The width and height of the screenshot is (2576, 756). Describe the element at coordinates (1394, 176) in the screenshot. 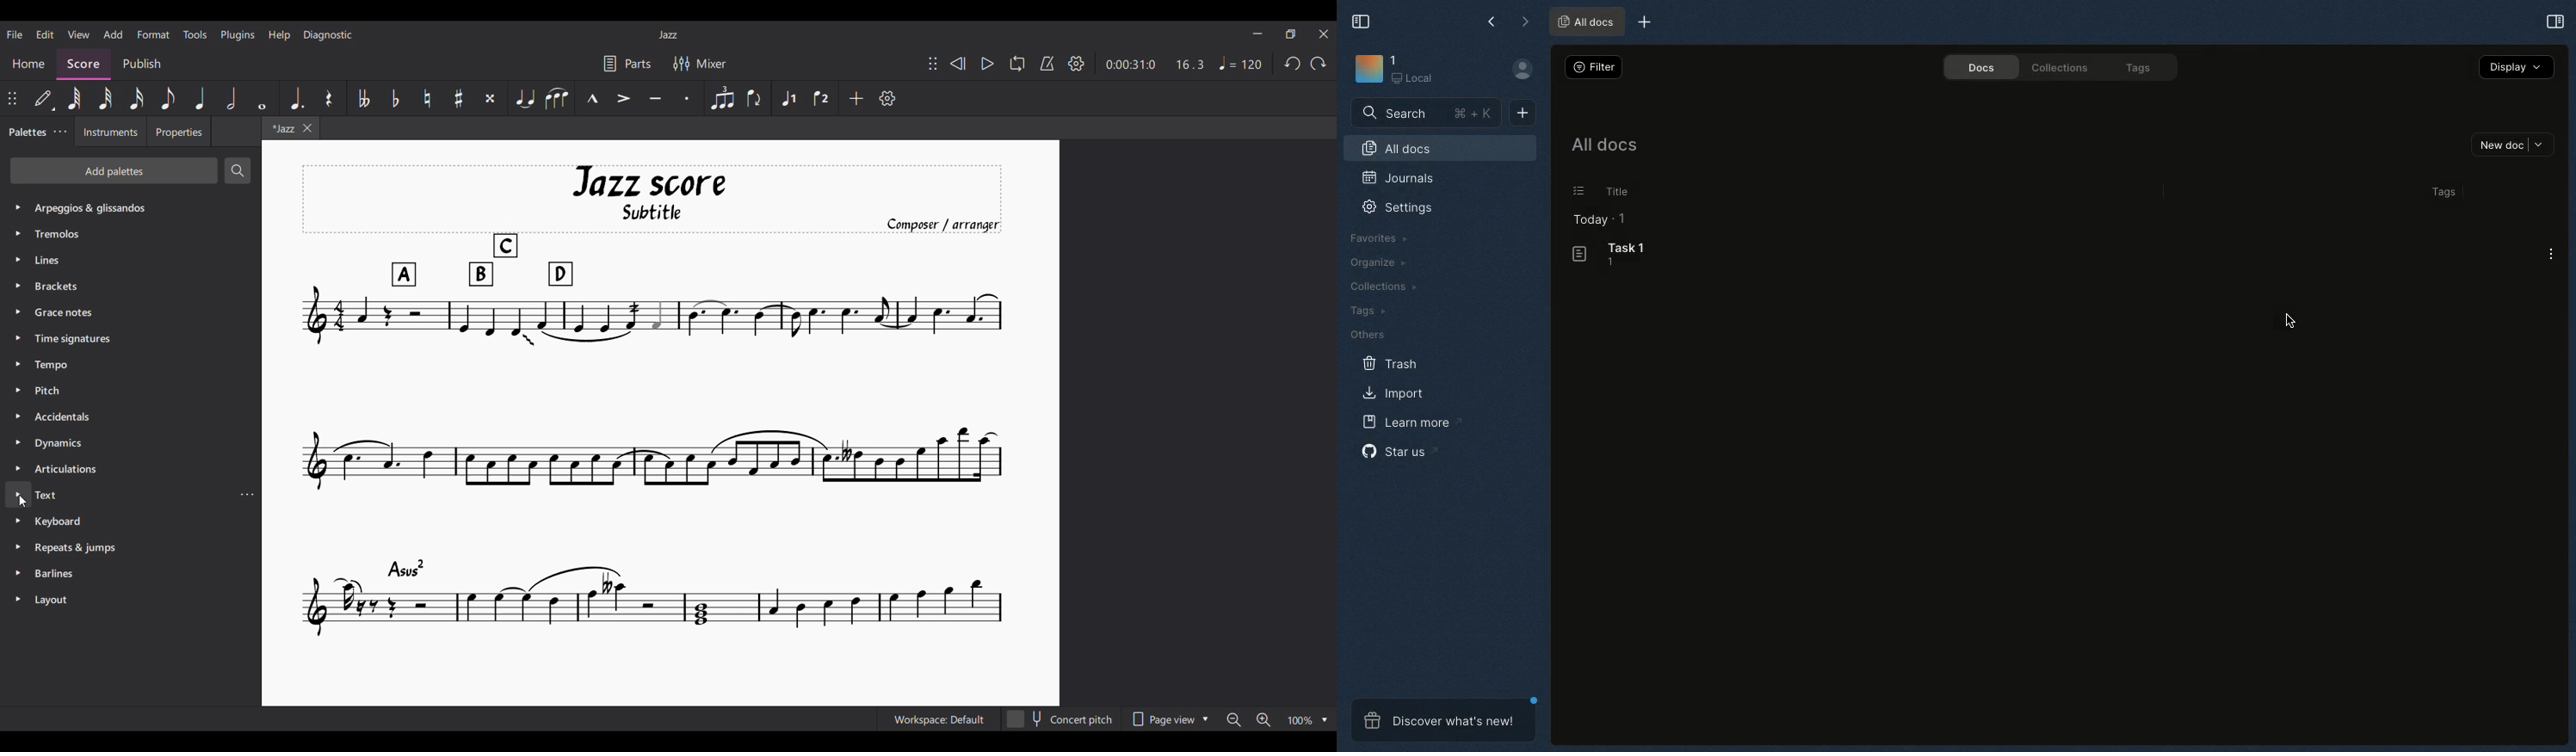

I see `Journals` at that location.